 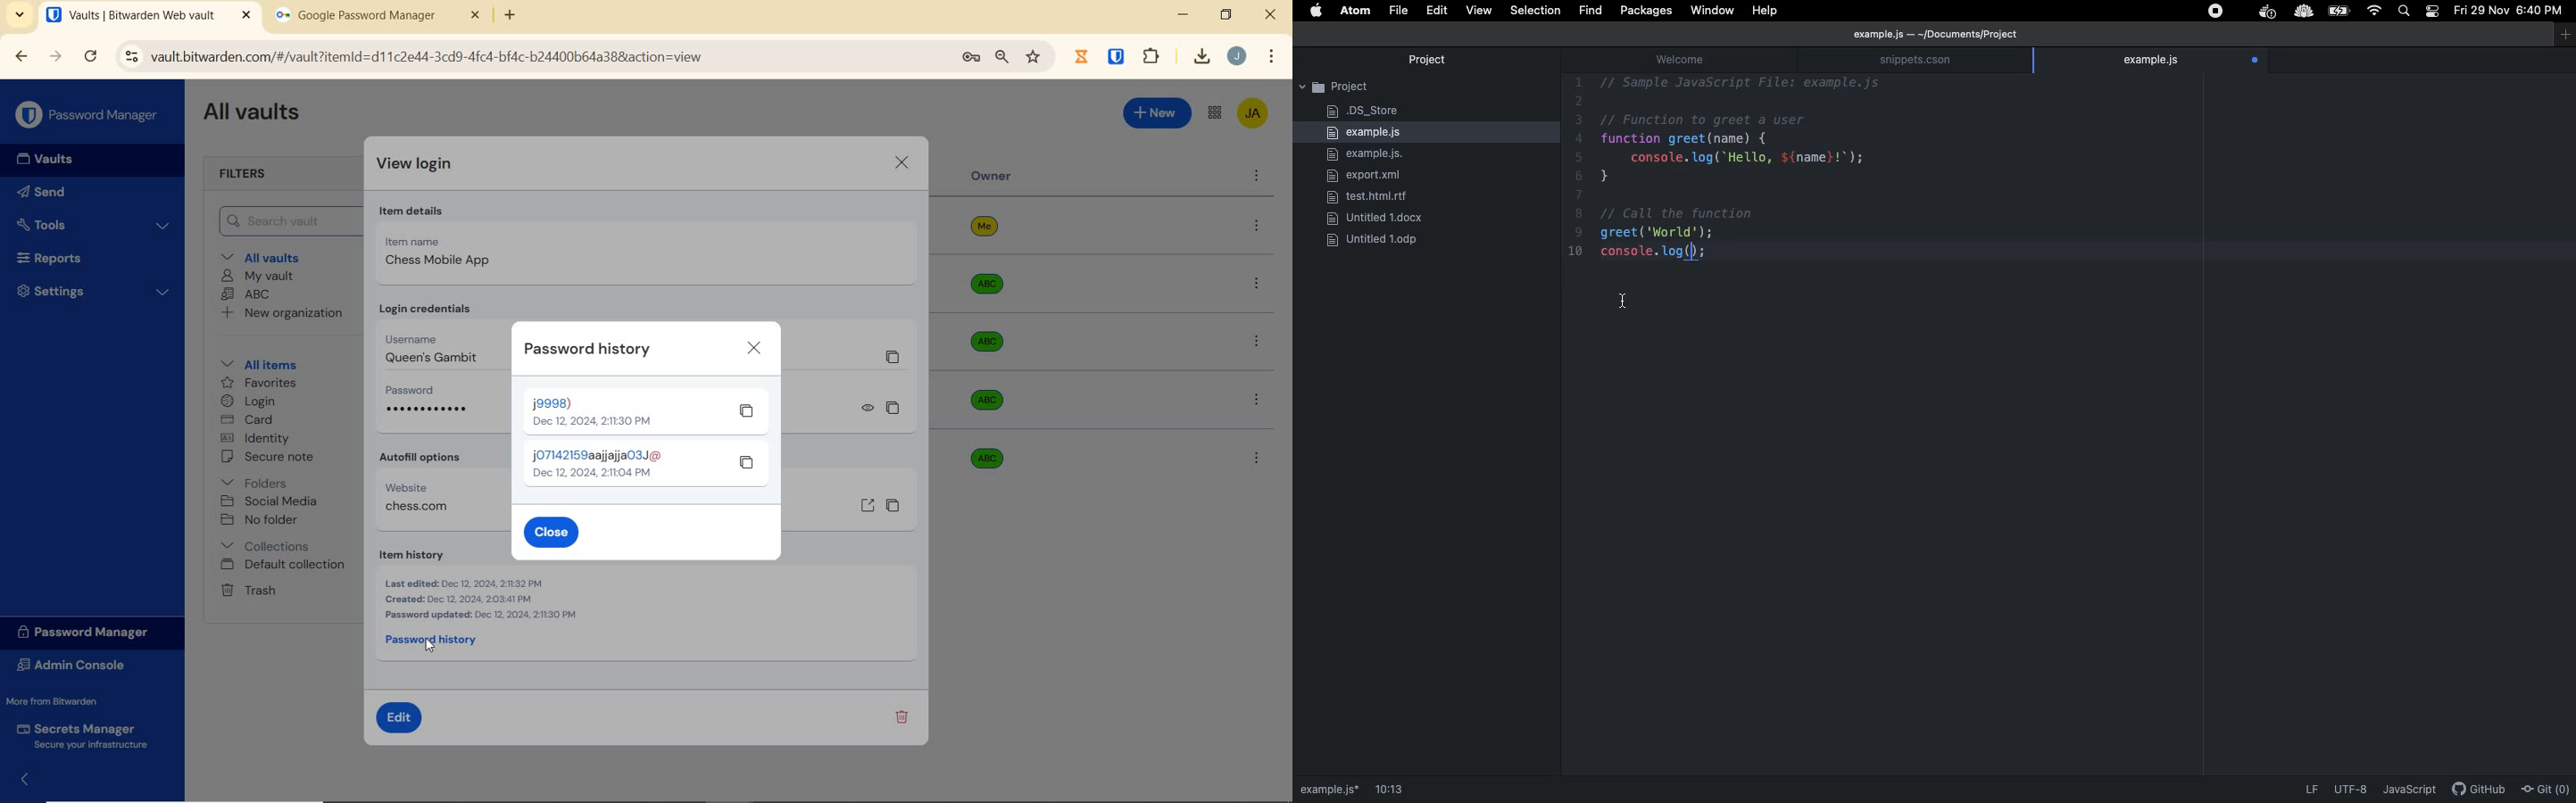 I want to click on line number, so click(x=1576, y=169).